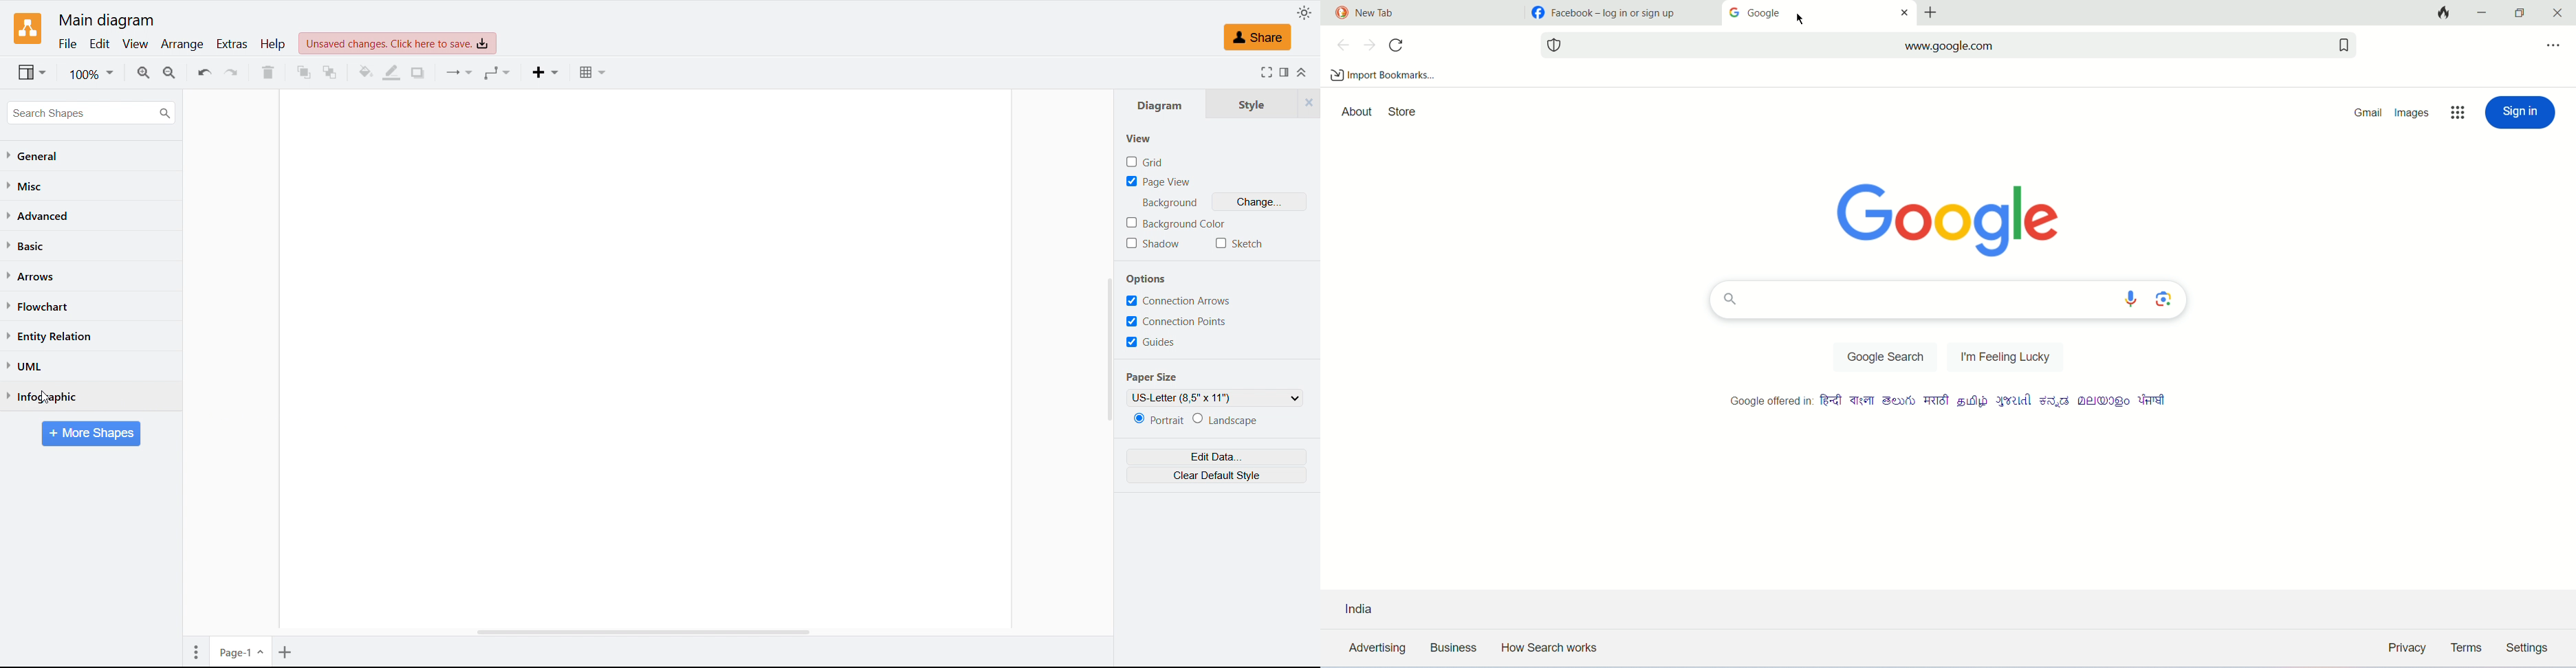 The image size is (2576, 672). I want to click on Unsaved changes click to save , so click(397, 43).